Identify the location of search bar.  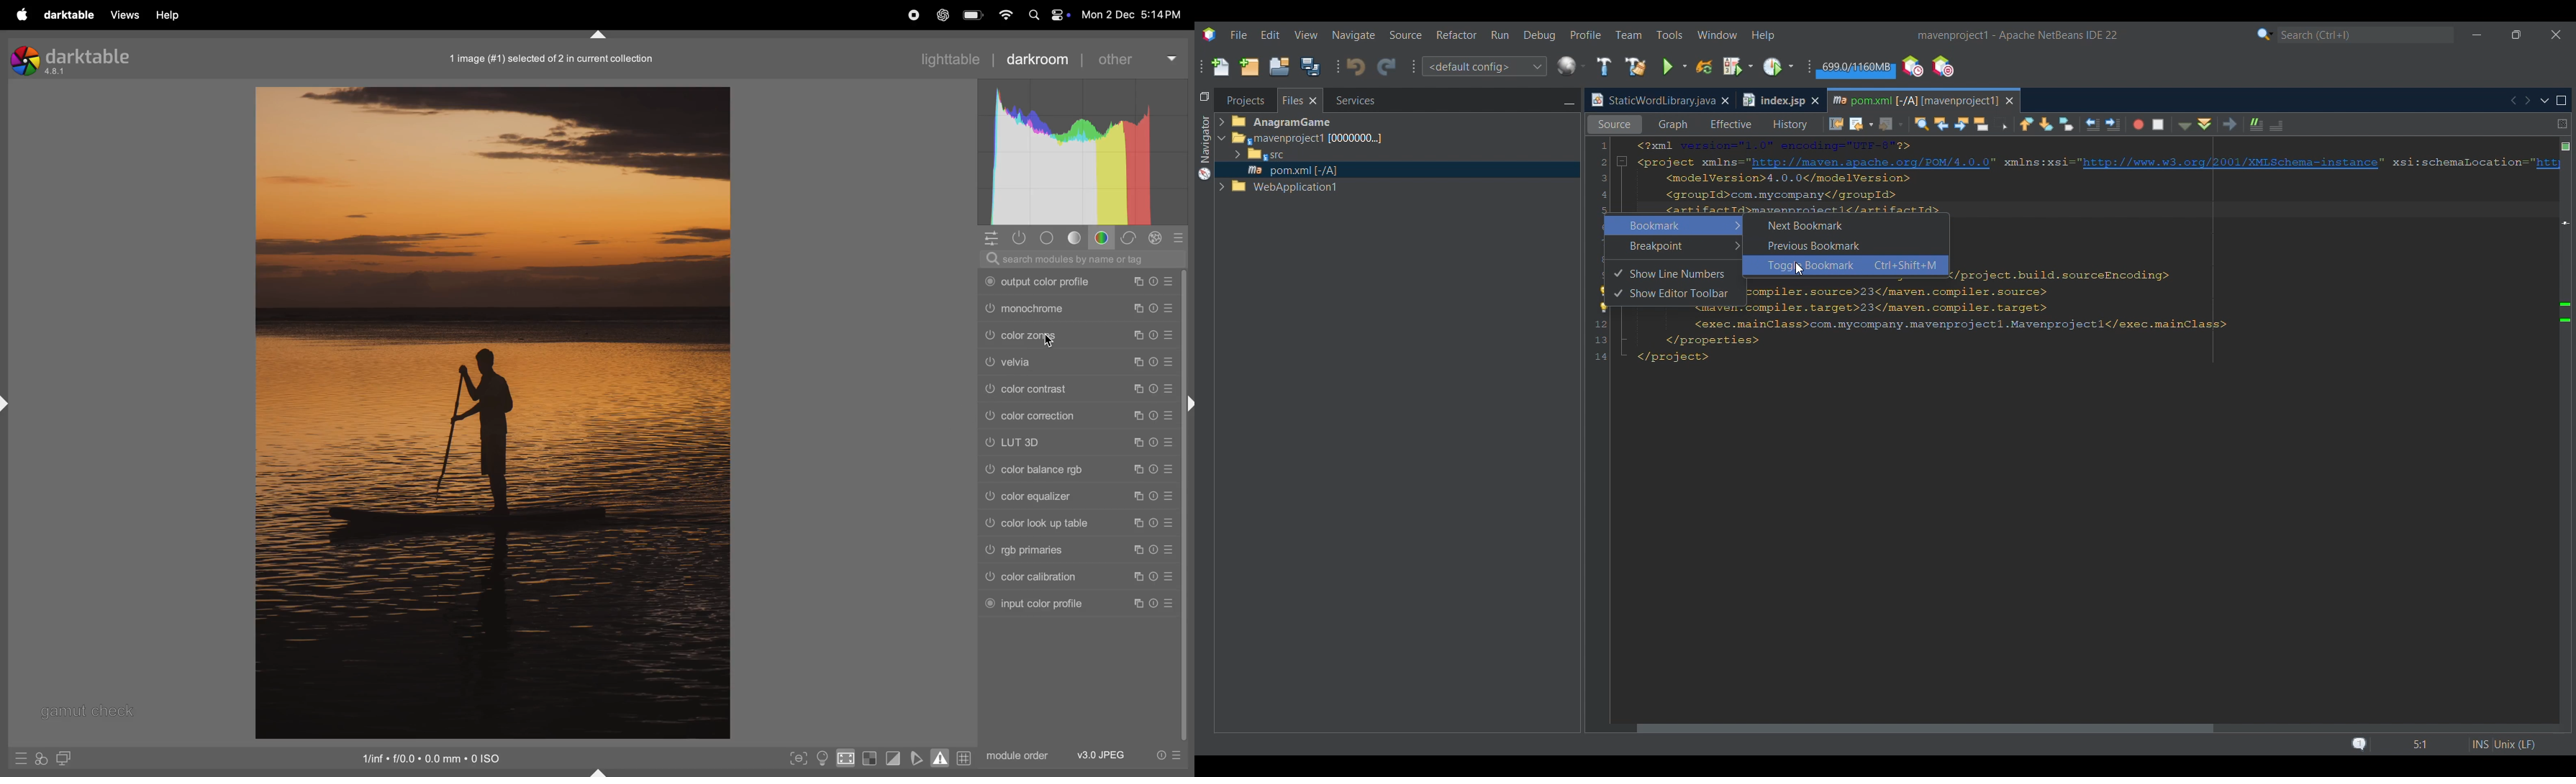
(1085, 258).